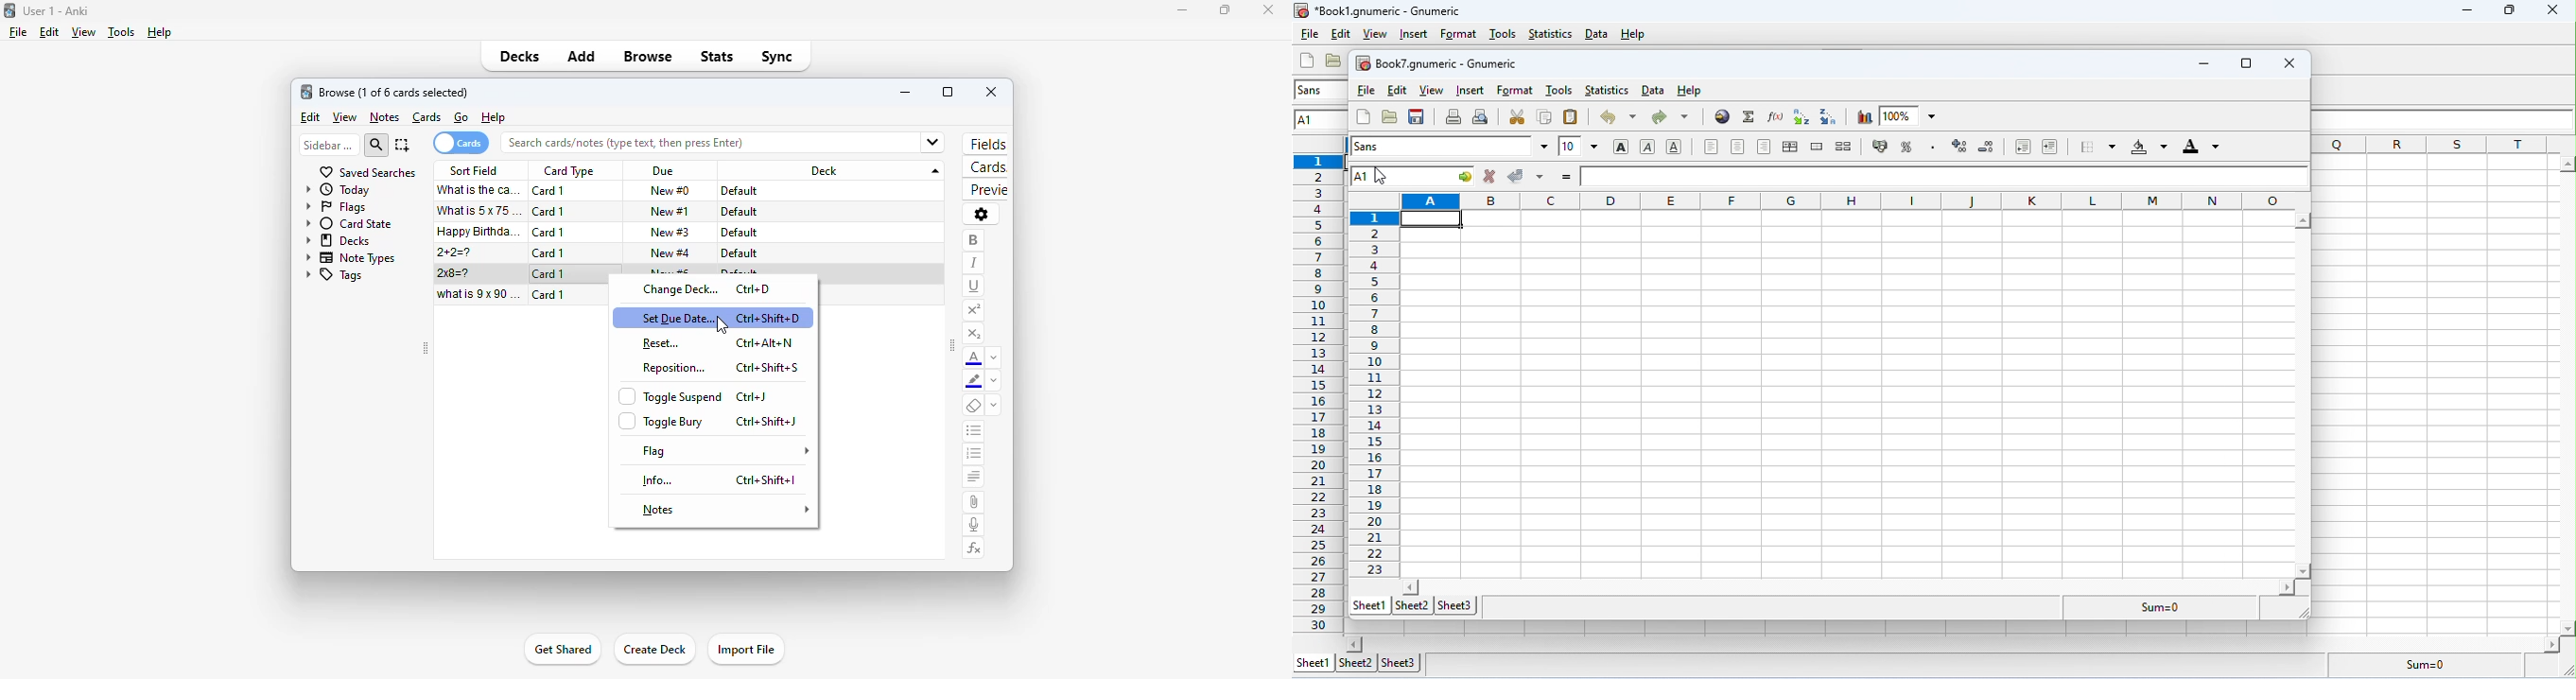 The width and height of the screenshot is (2576, 700). What do you see at coordinates (661, 344) in the screenshot?
I see `reset` at bounding box center [661, 344].